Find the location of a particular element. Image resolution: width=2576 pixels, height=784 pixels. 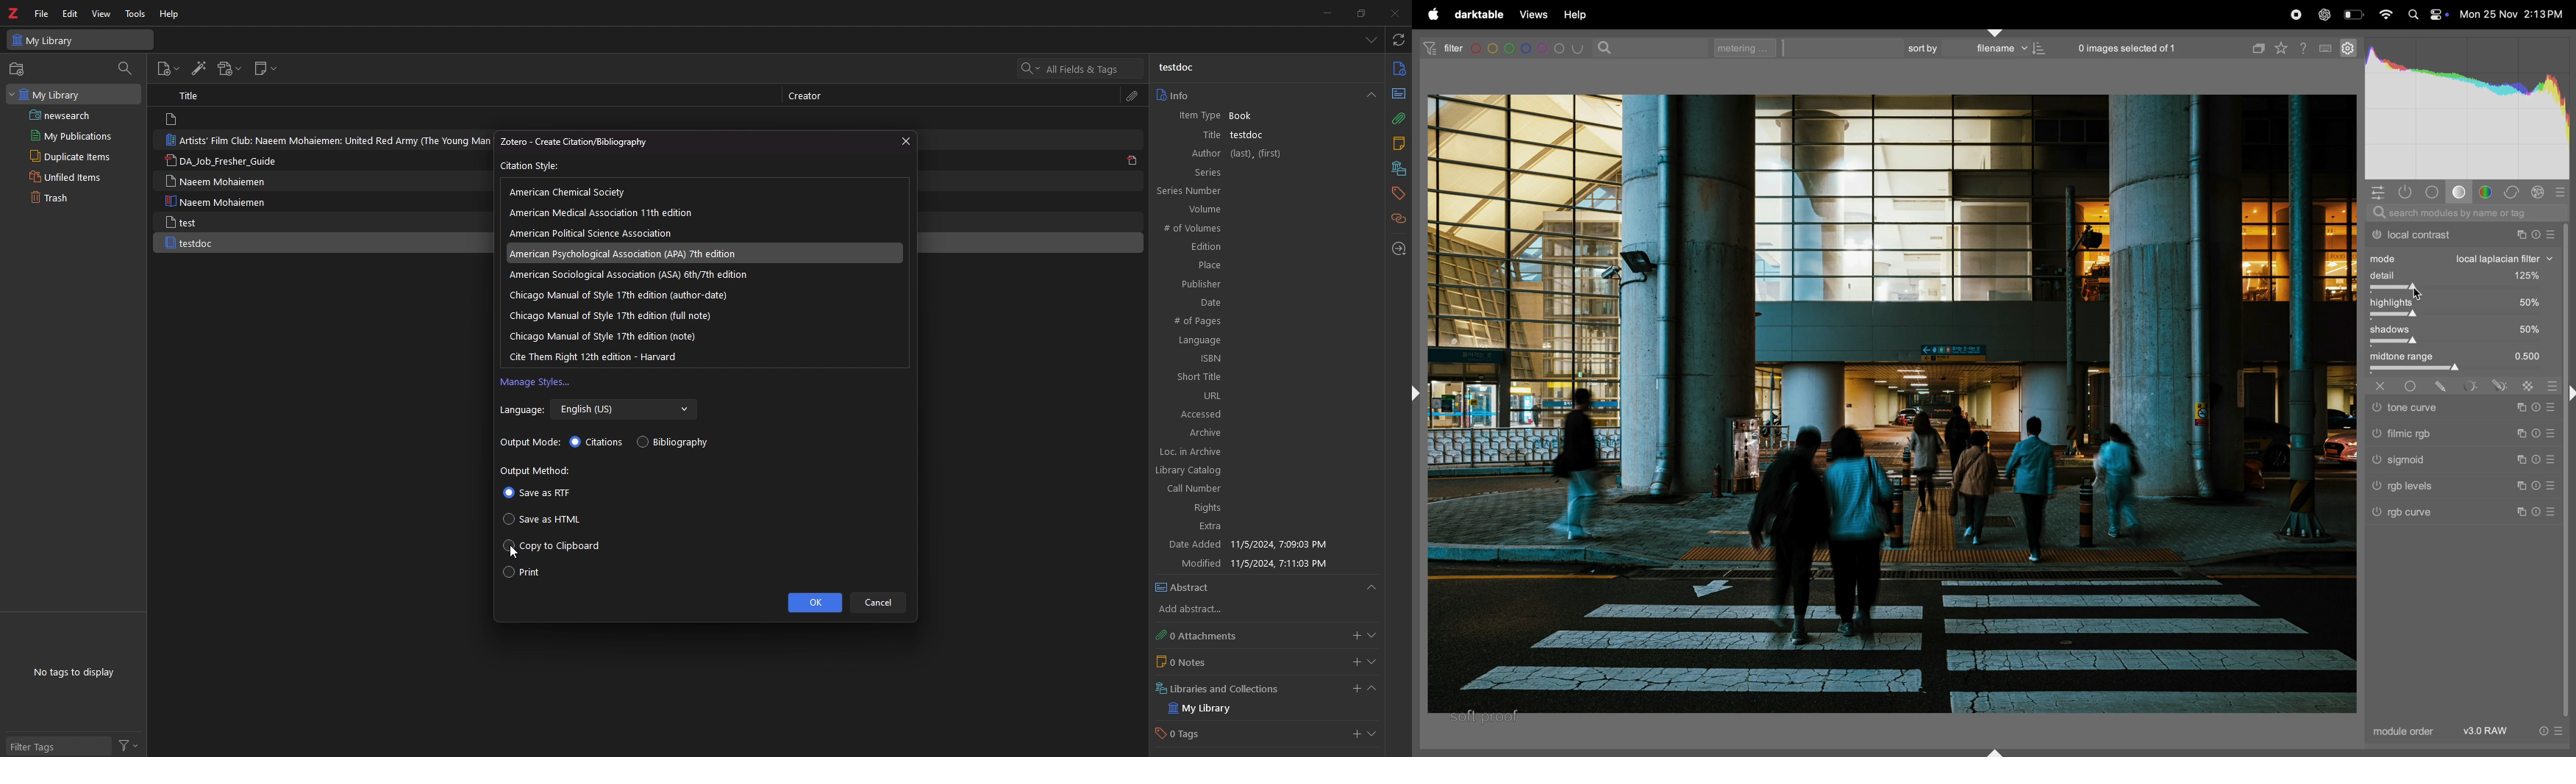

filter is located at coordinates (129, 746).